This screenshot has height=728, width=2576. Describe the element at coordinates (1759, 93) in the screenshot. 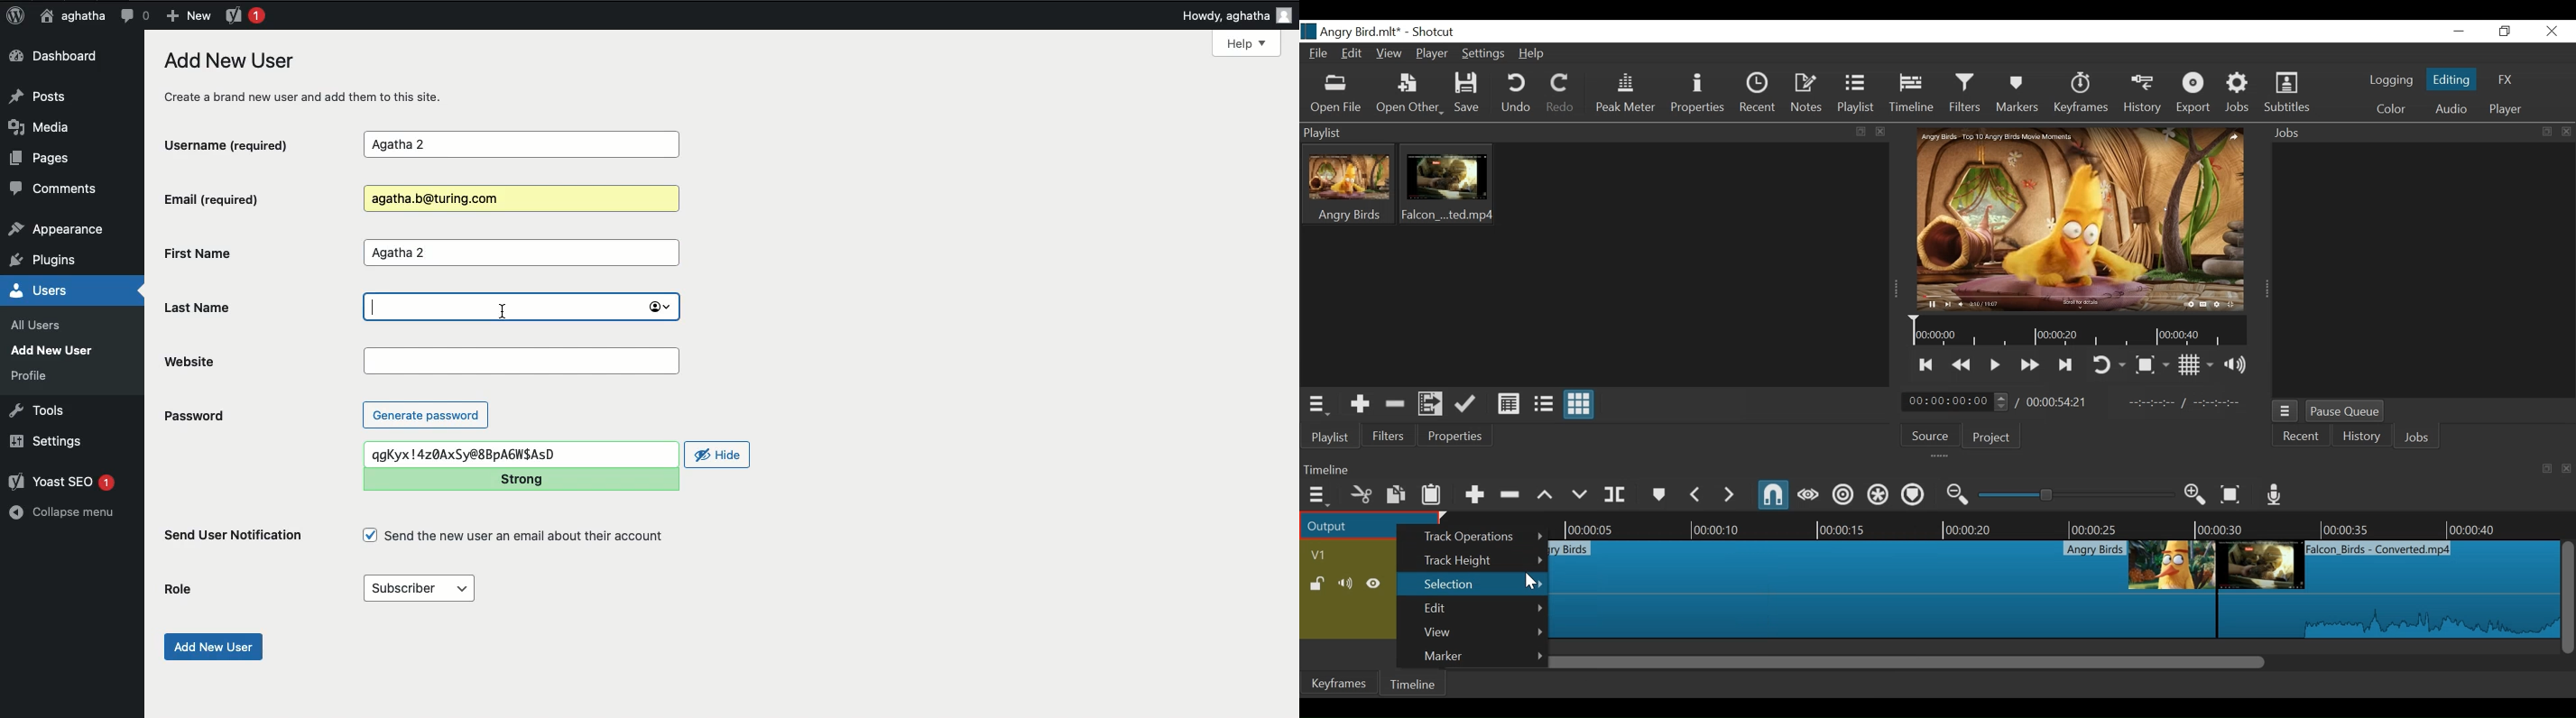

I see `Recent` at that location.